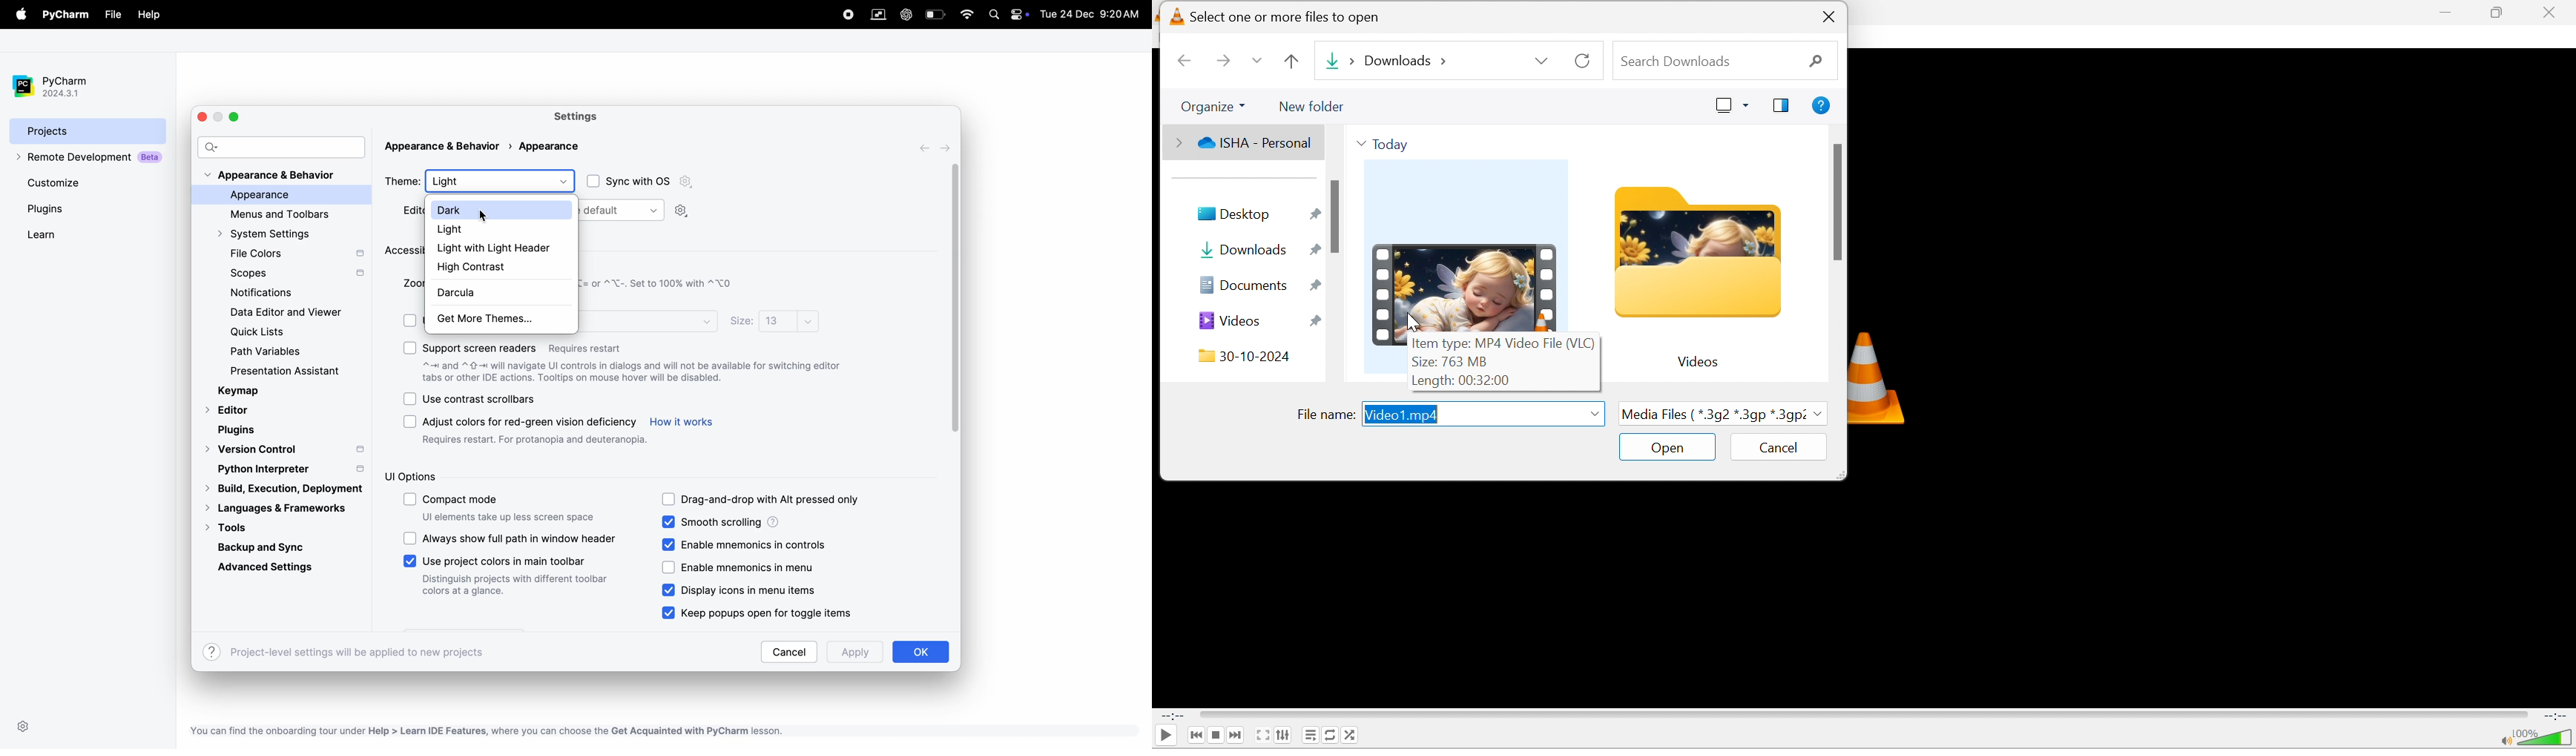 The image size is (2576, 756). What do you see at coordinates (1331, 734) in the screenshot?
I see `Click to toggle between loop all, loop one and no loop` at bounding box center [1331, 734].